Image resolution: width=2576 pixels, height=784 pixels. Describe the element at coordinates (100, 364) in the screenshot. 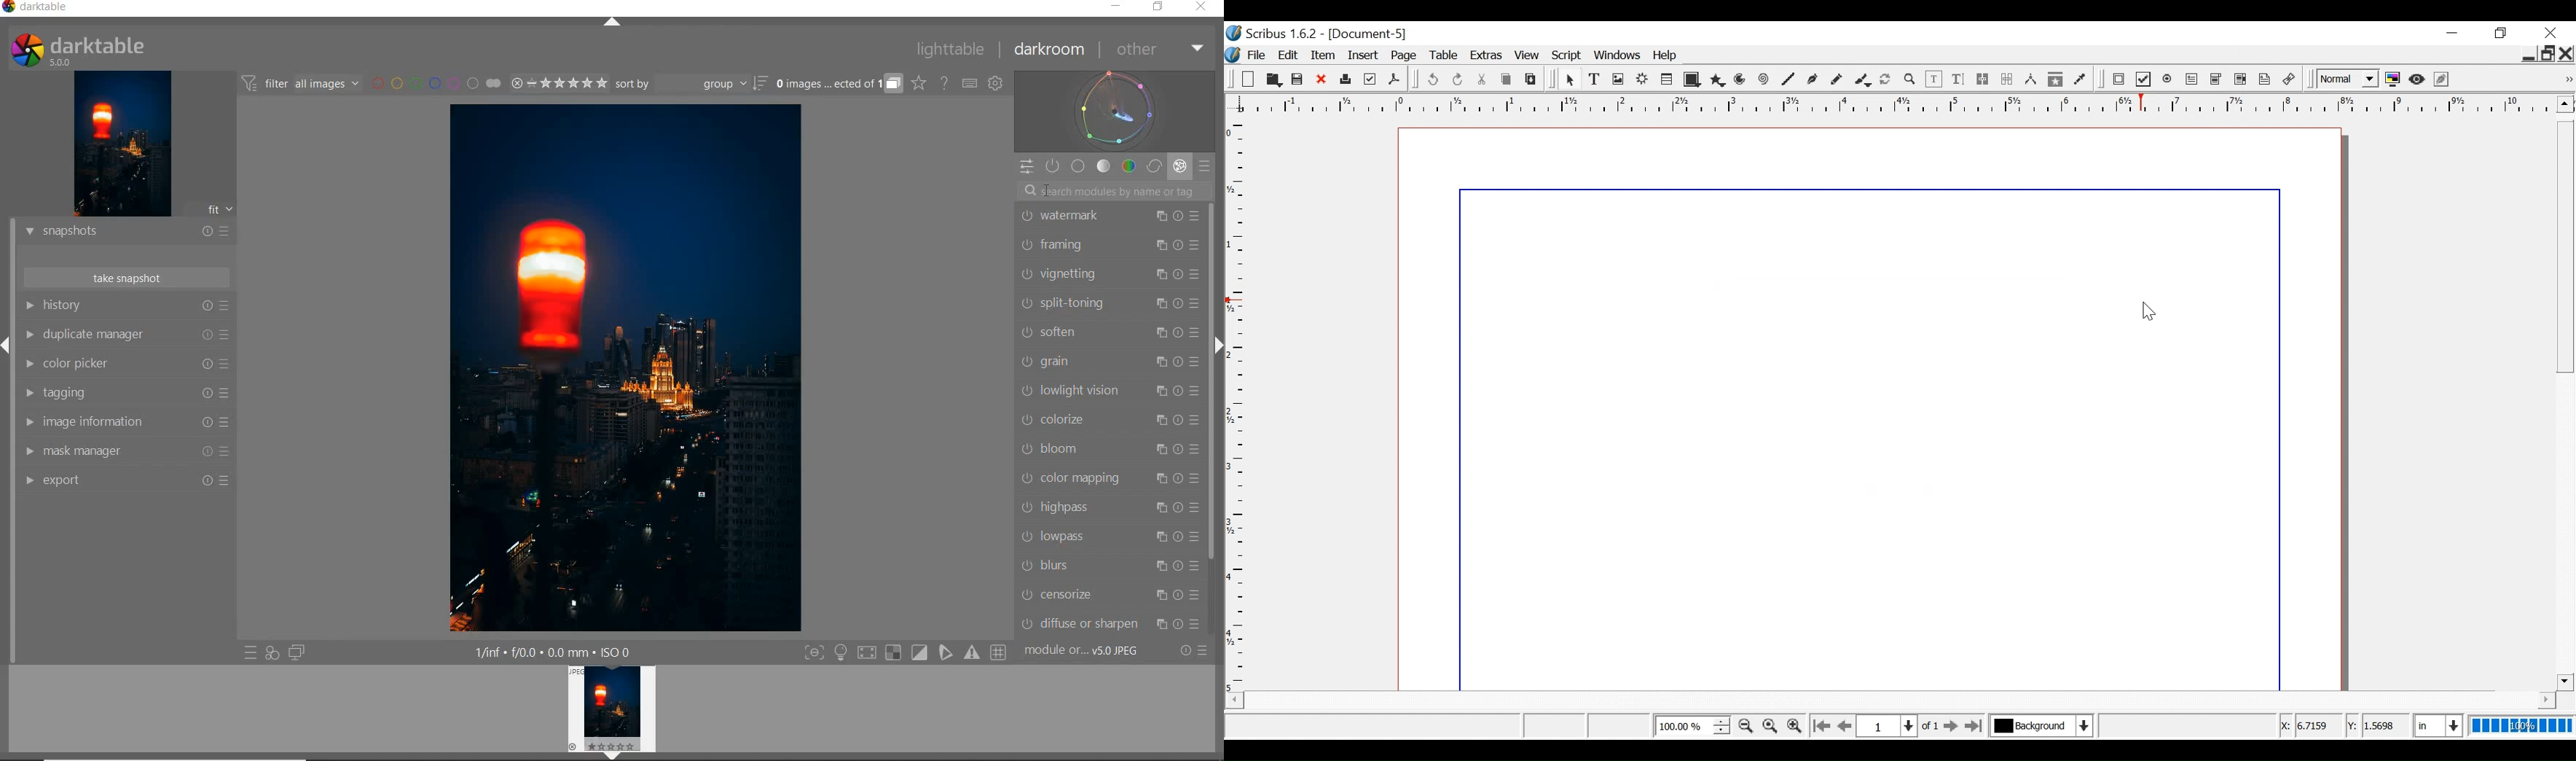

I see `COLOR PICKER` at that location.